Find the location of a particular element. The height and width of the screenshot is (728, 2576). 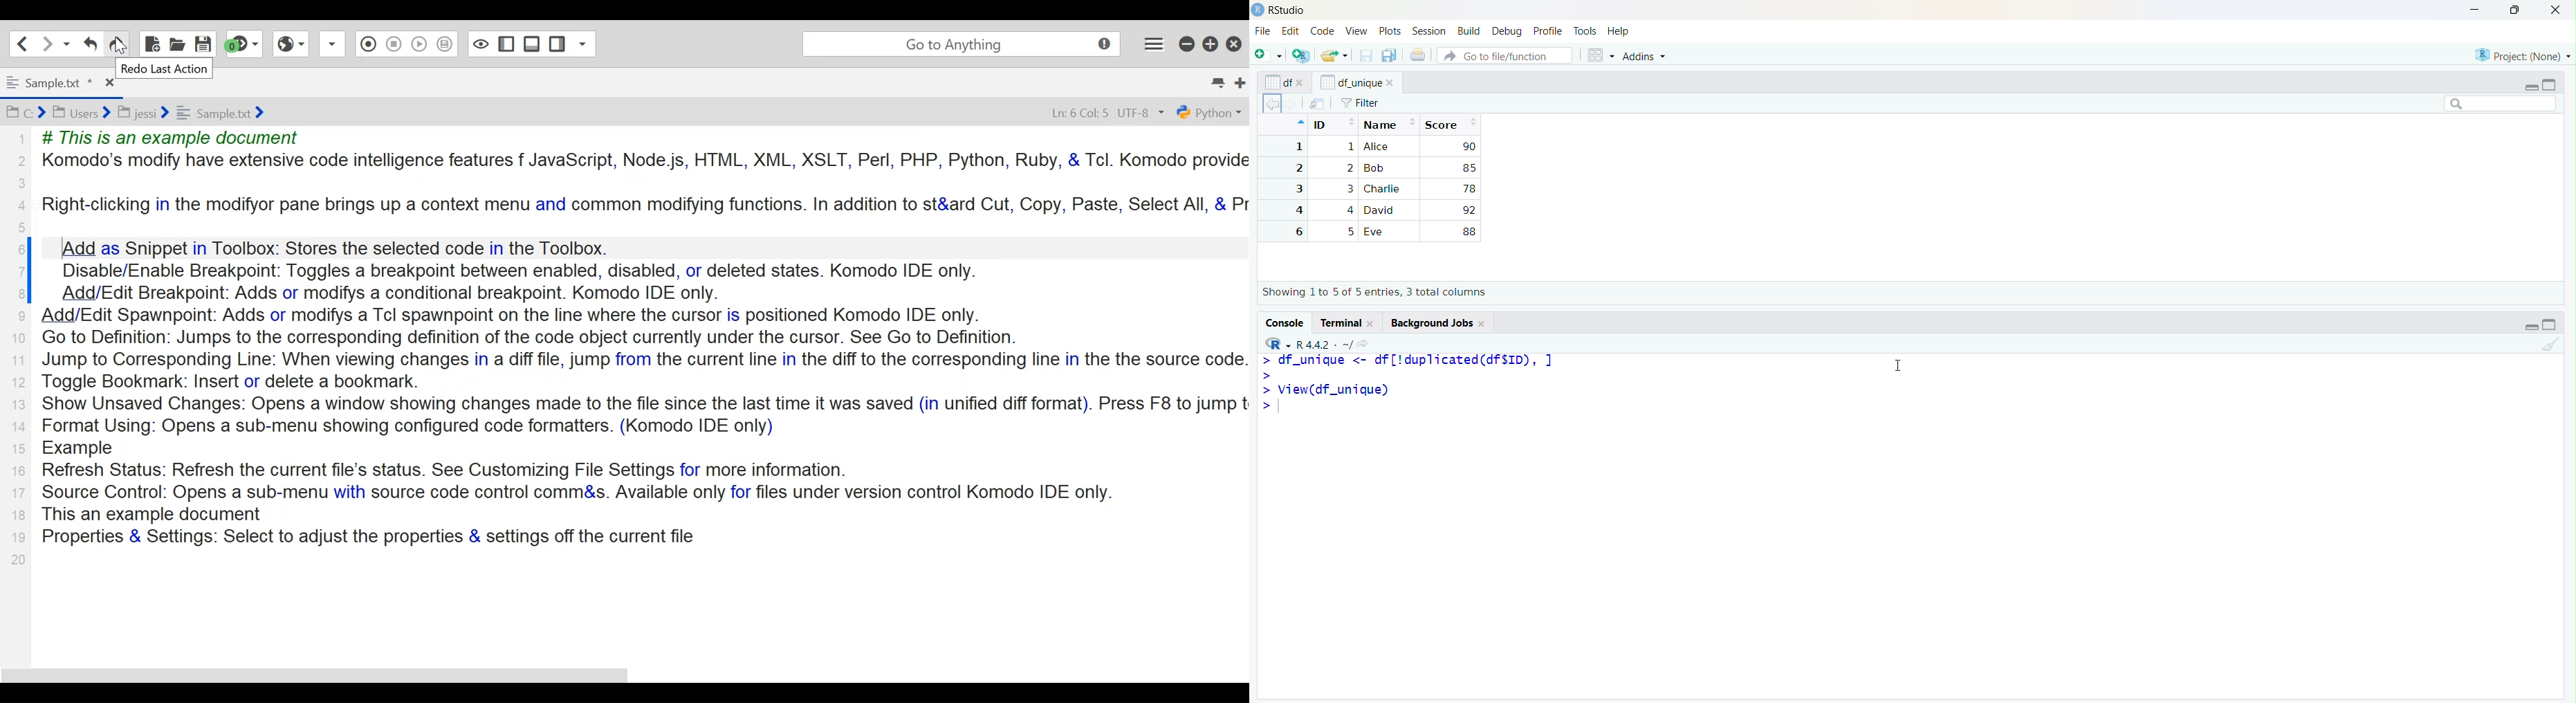

View is located at coordinates (1356, 33).